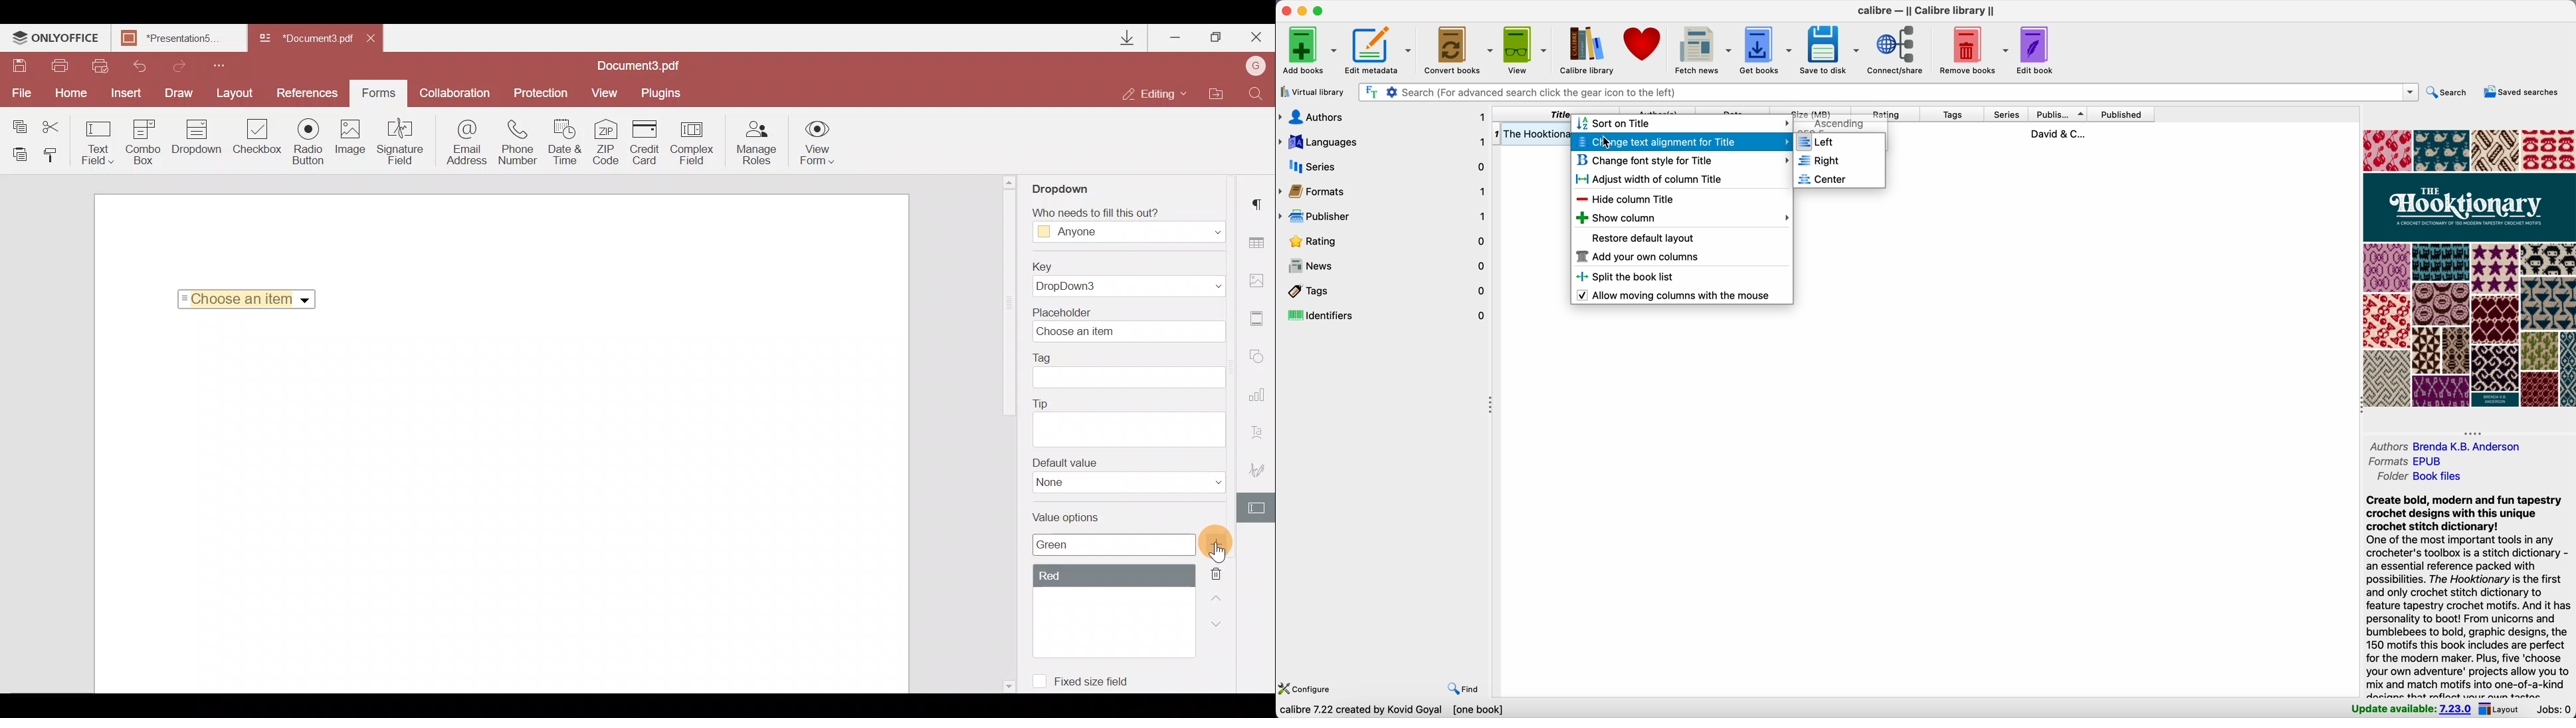 This screenshot has height=728, width=2576. What do you see at coordinates (693, 142) in the screenshot?
I see `Complex field` at bounding box center [693, 142].